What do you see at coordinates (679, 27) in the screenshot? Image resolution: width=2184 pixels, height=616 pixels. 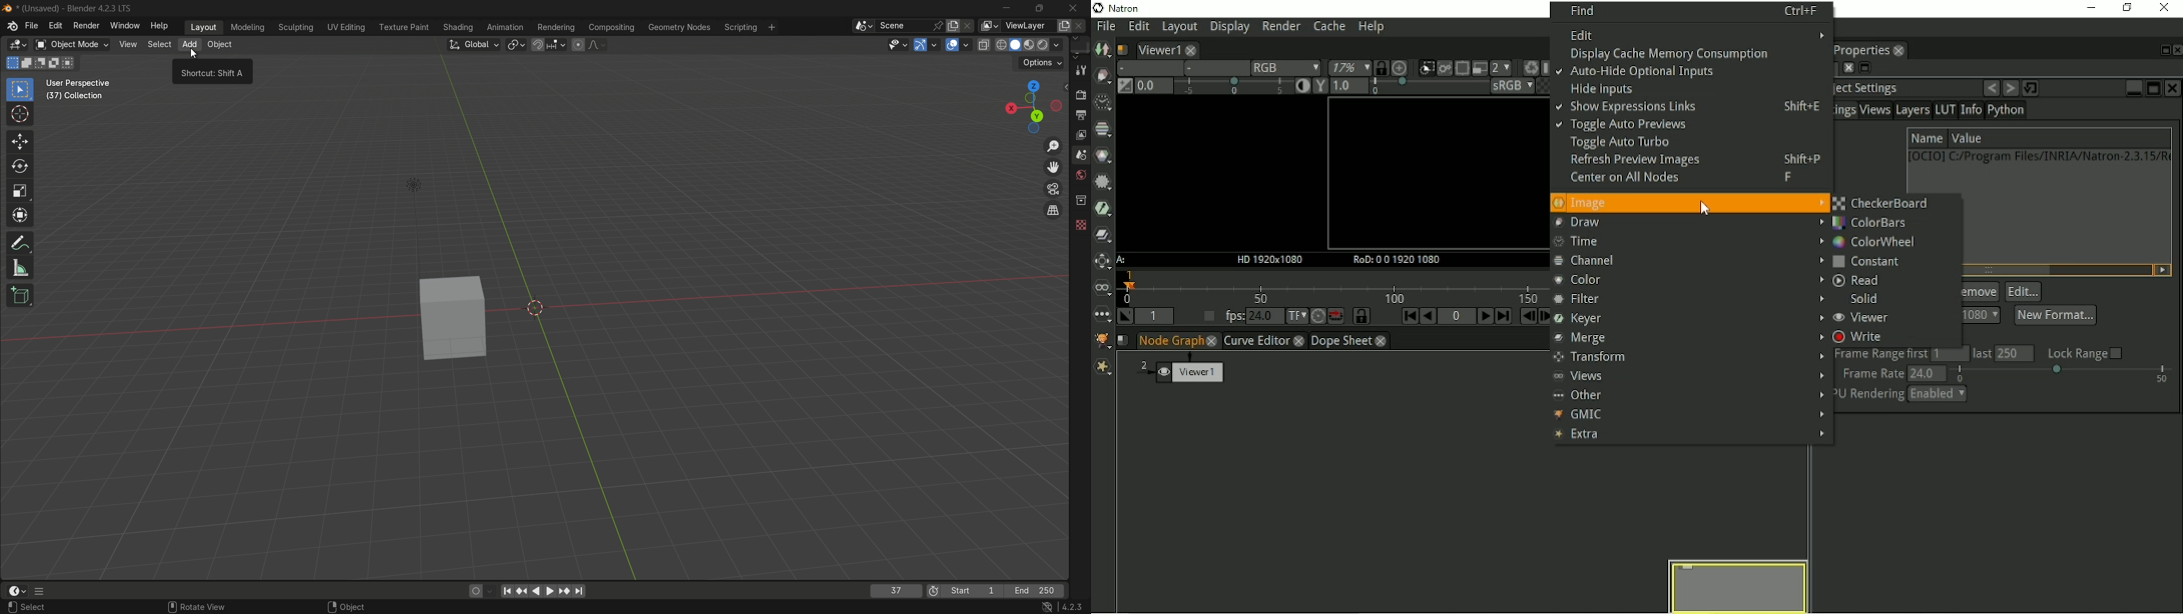 I see `geometry nodes menu` at bounding box center [679, 27].